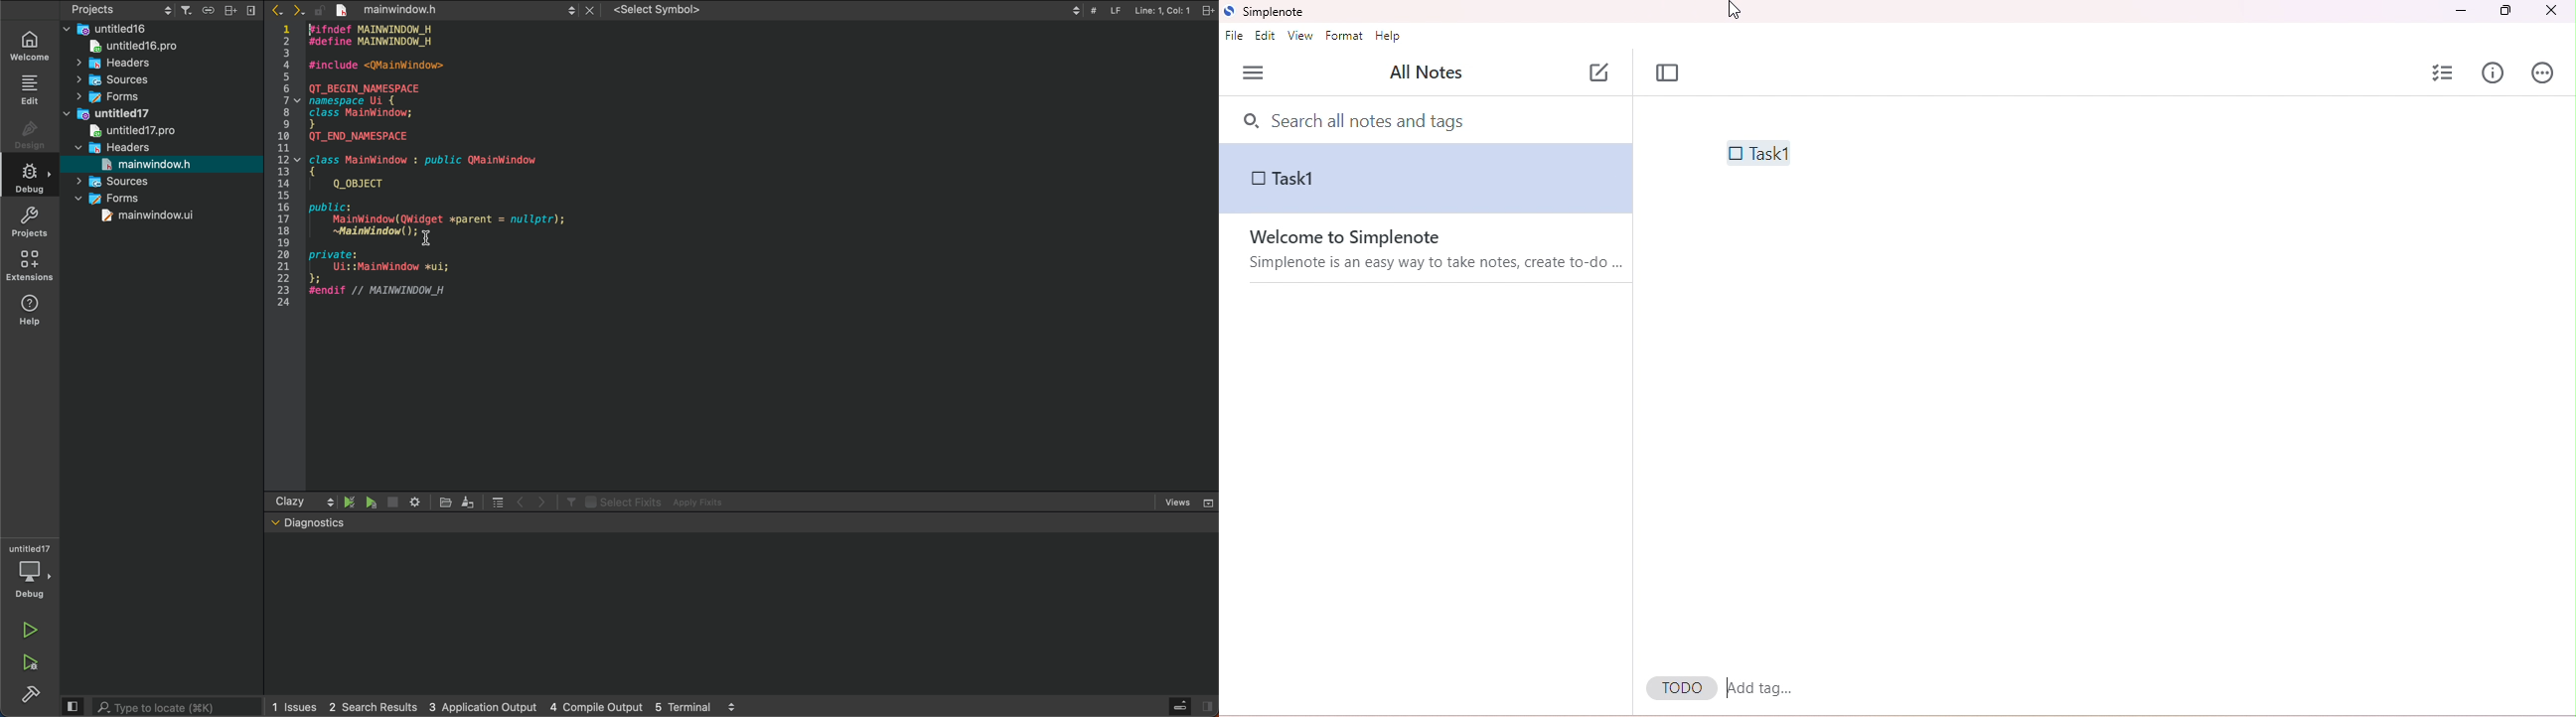 The height and width of the screenshot is (728, 2576). What do you see at coordinates (37, 315) in the screenshot?
I see `help` at bounding box center [37, 315].